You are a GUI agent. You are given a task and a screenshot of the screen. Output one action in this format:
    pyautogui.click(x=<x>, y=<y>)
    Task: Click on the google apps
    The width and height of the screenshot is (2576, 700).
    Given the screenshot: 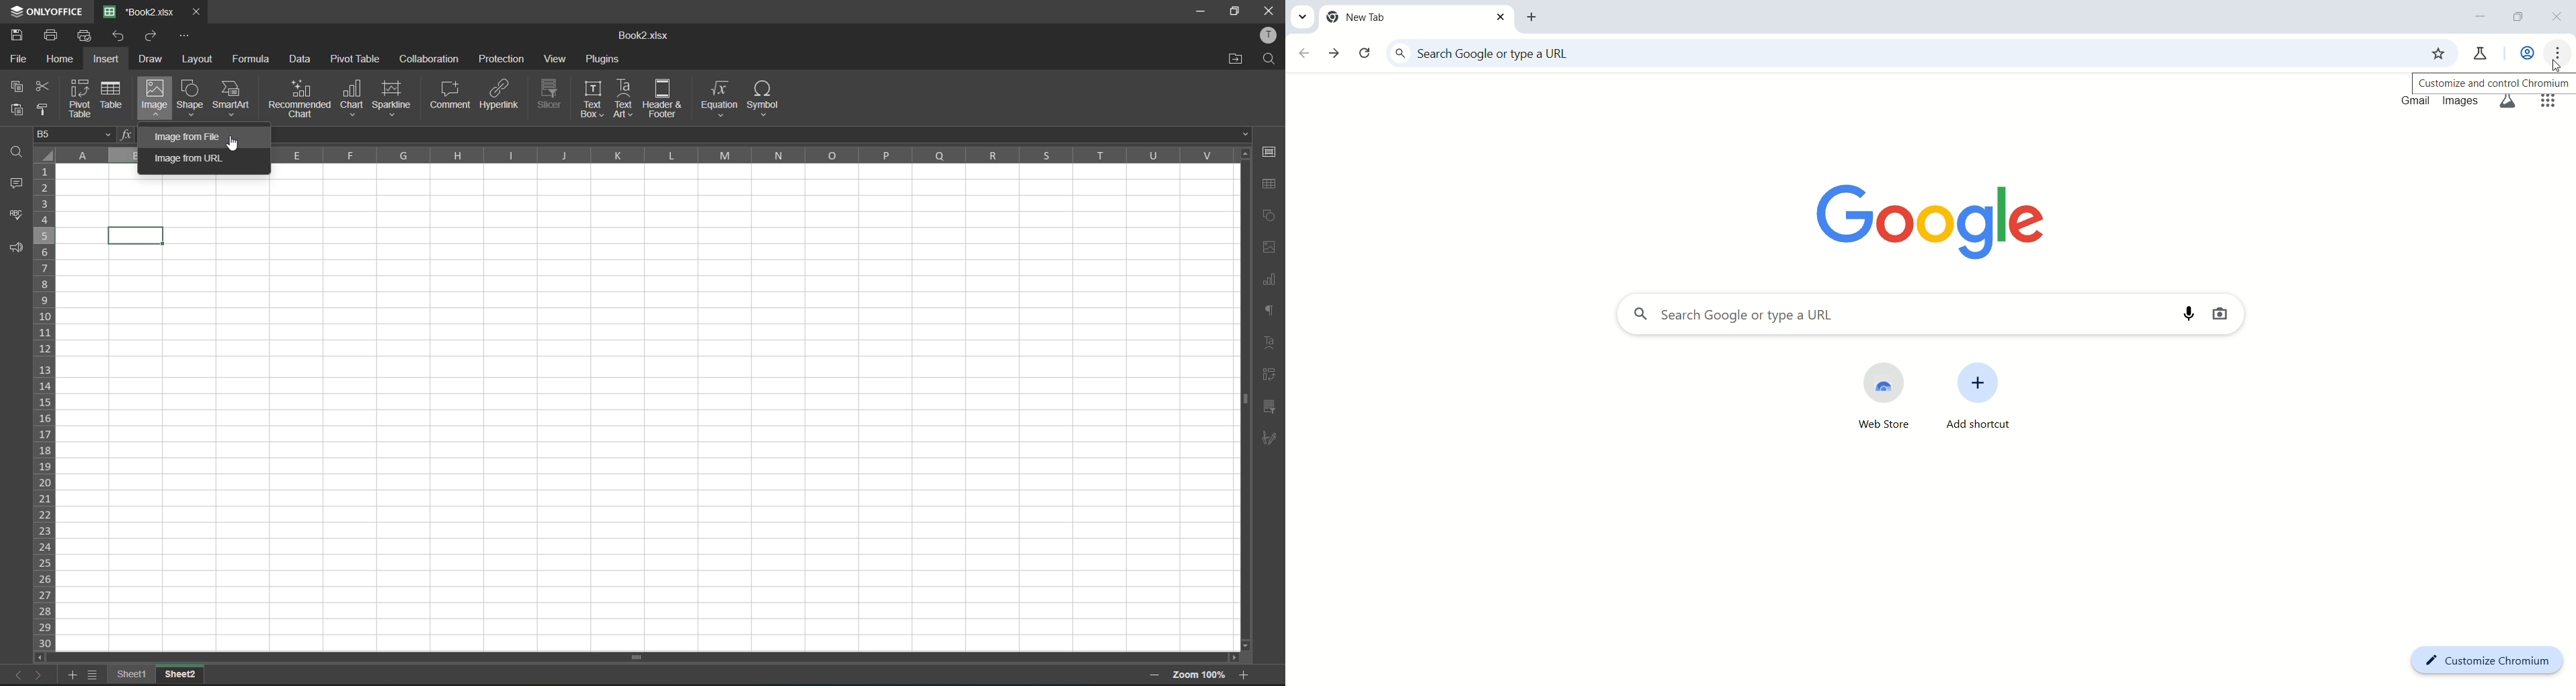 What is the action you would take?
    pyautogui.click(x=2549, y=103)
    